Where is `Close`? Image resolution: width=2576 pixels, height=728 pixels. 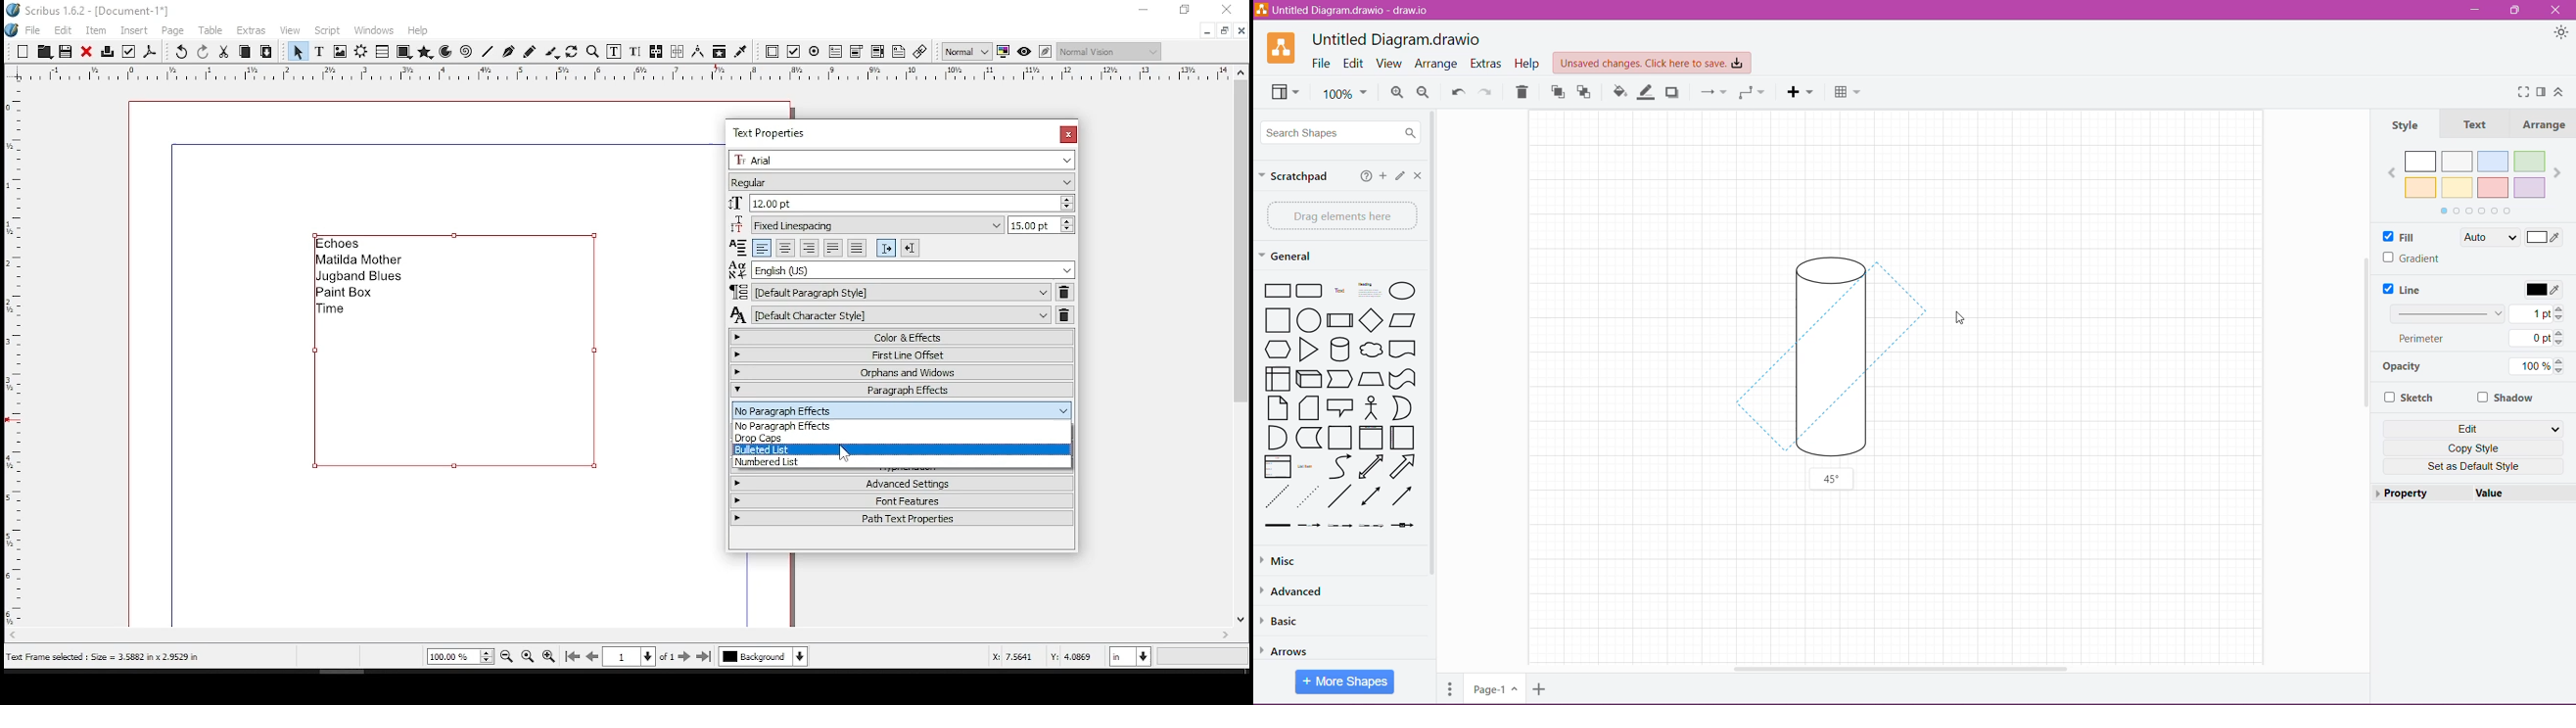
Close is located at coordinates (2559, 10).